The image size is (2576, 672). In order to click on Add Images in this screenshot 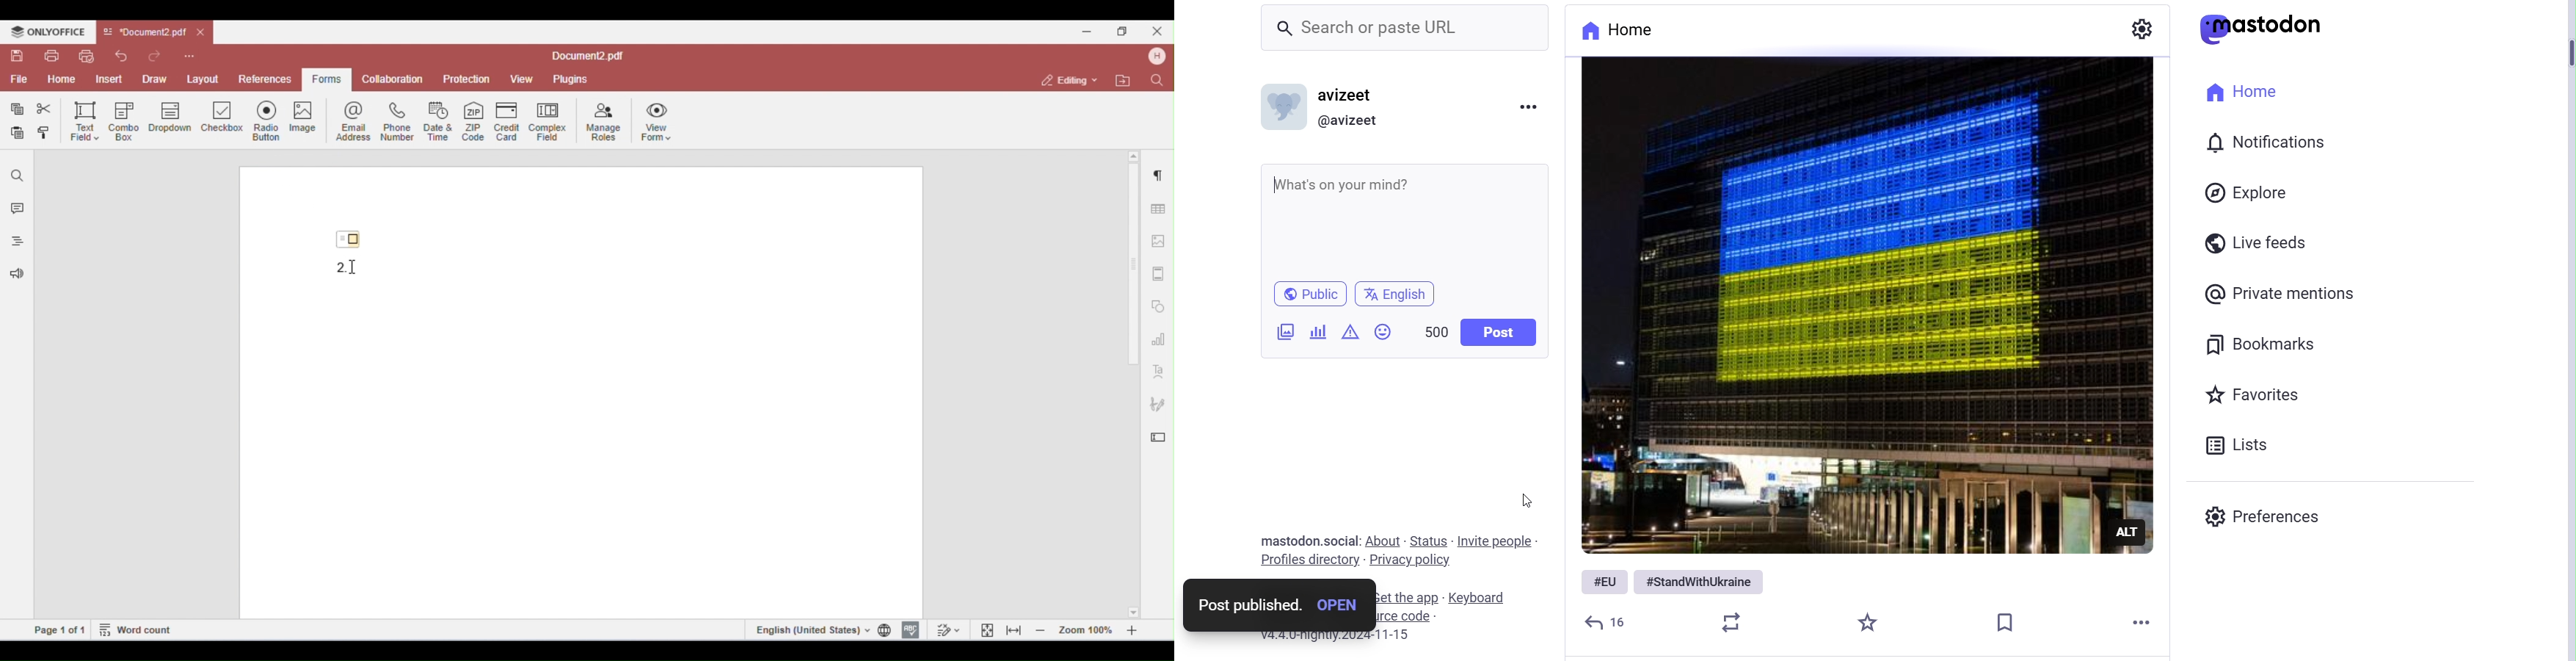, I will do `click(1279, 331)`.